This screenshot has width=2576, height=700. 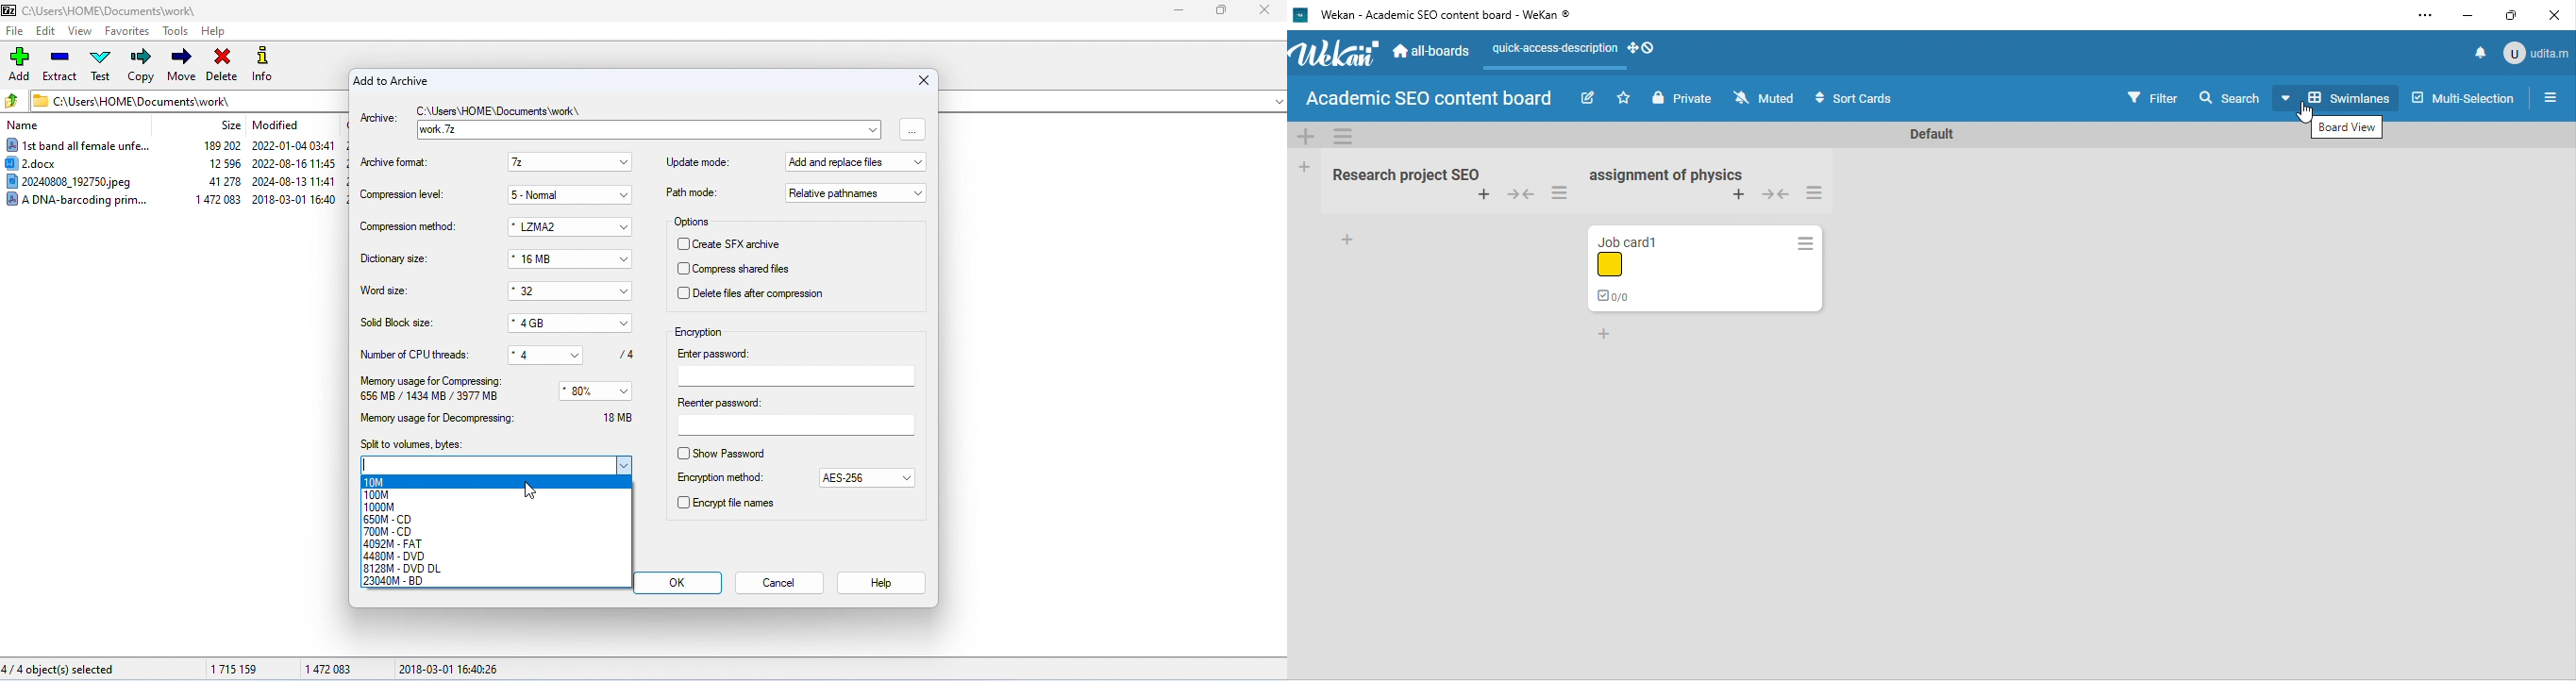 I want to click on C:\Users\HOME\Documents work \, so click(x=501, y=112).